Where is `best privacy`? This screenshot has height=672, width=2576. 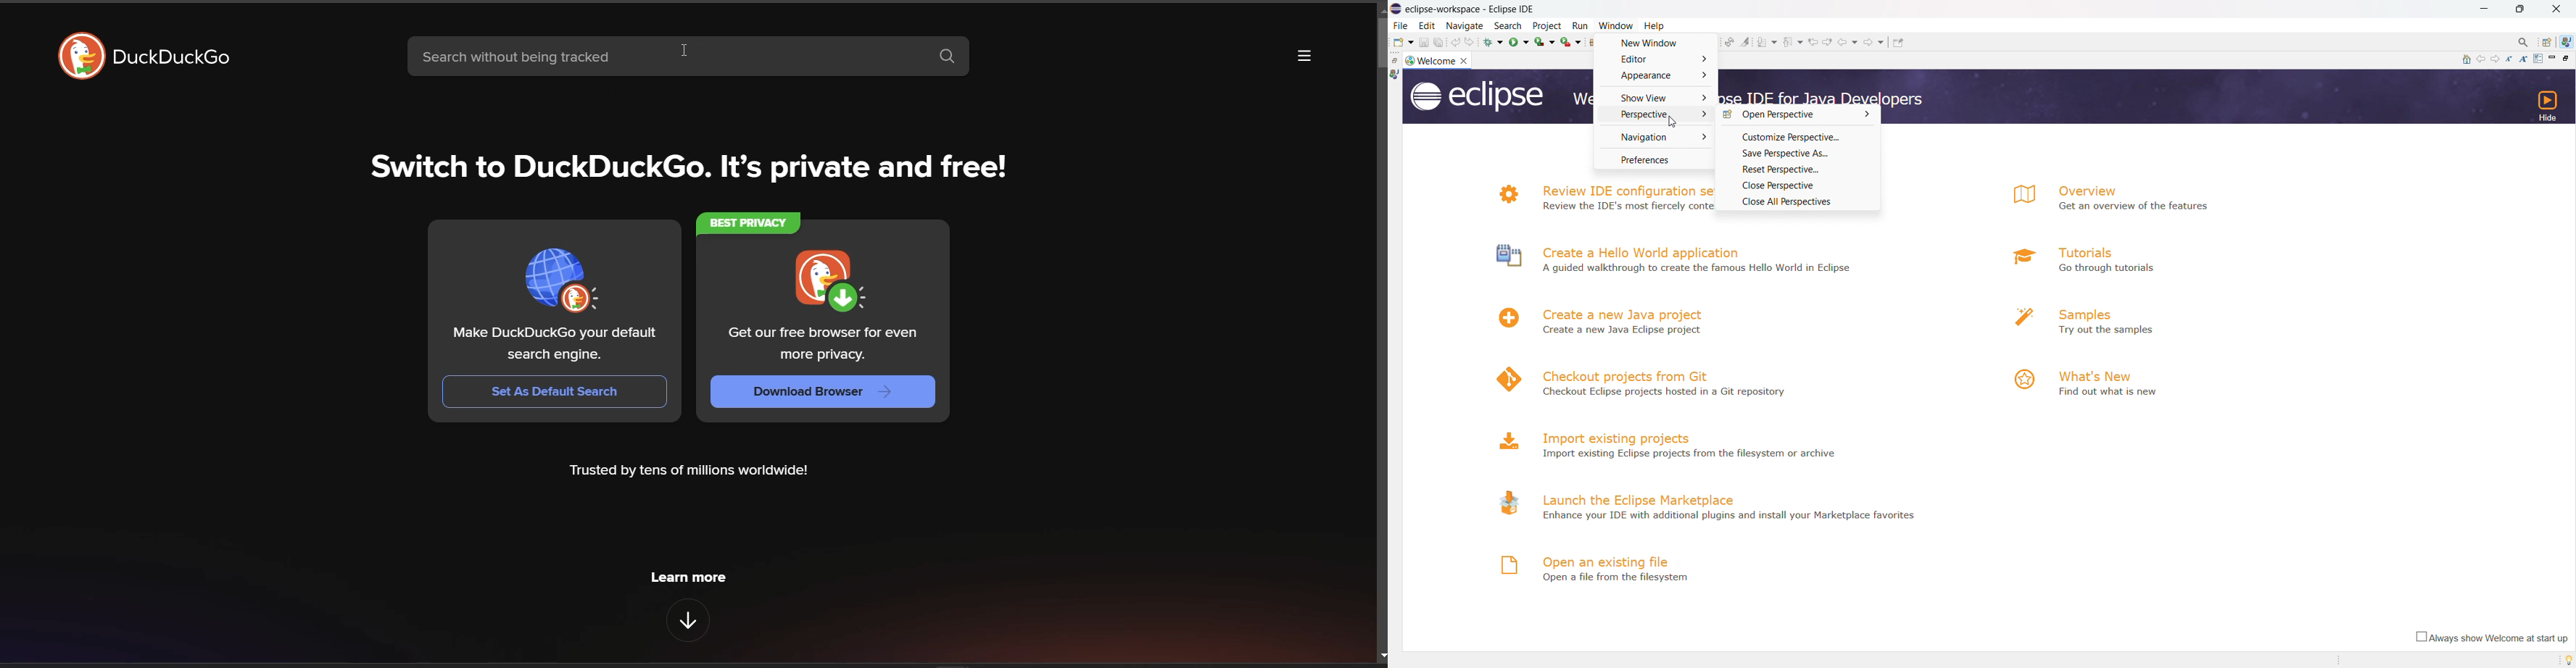
best privacy is located at coordinates (750, 223).